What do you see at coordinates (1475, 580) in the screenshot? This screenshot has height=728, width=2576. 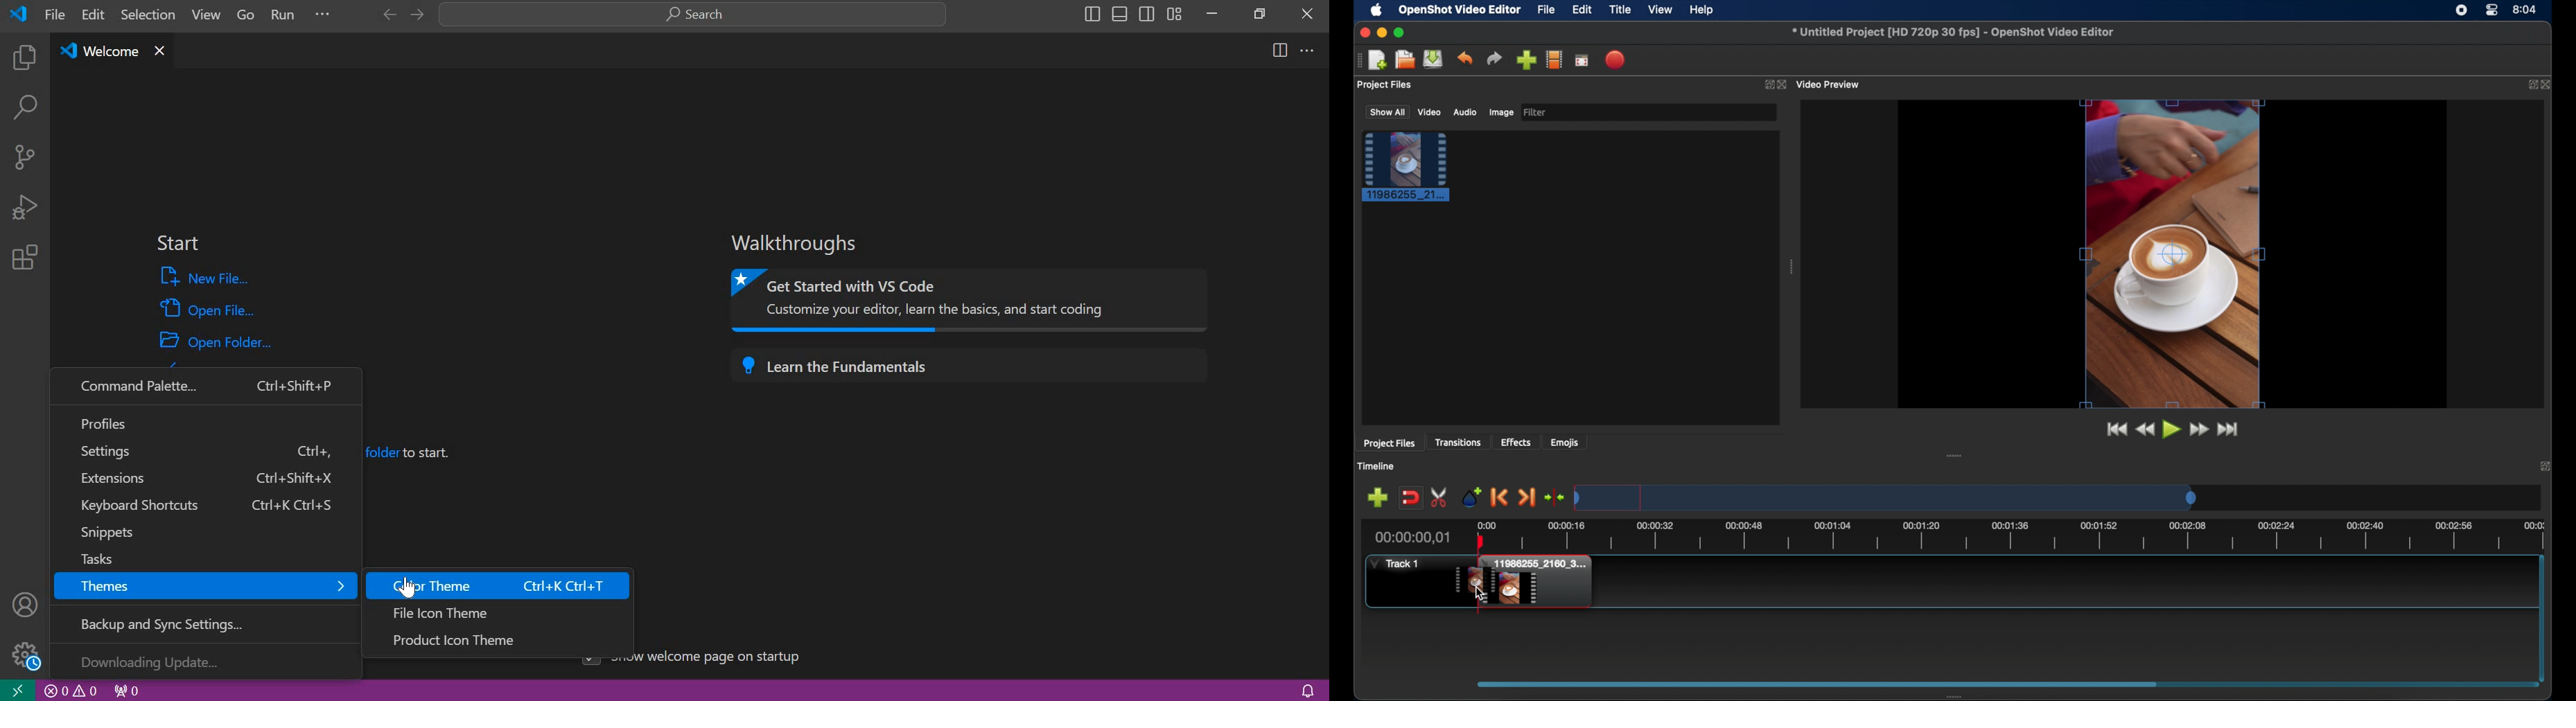 I see `drag cursor` at bounding box center [1475, 580].